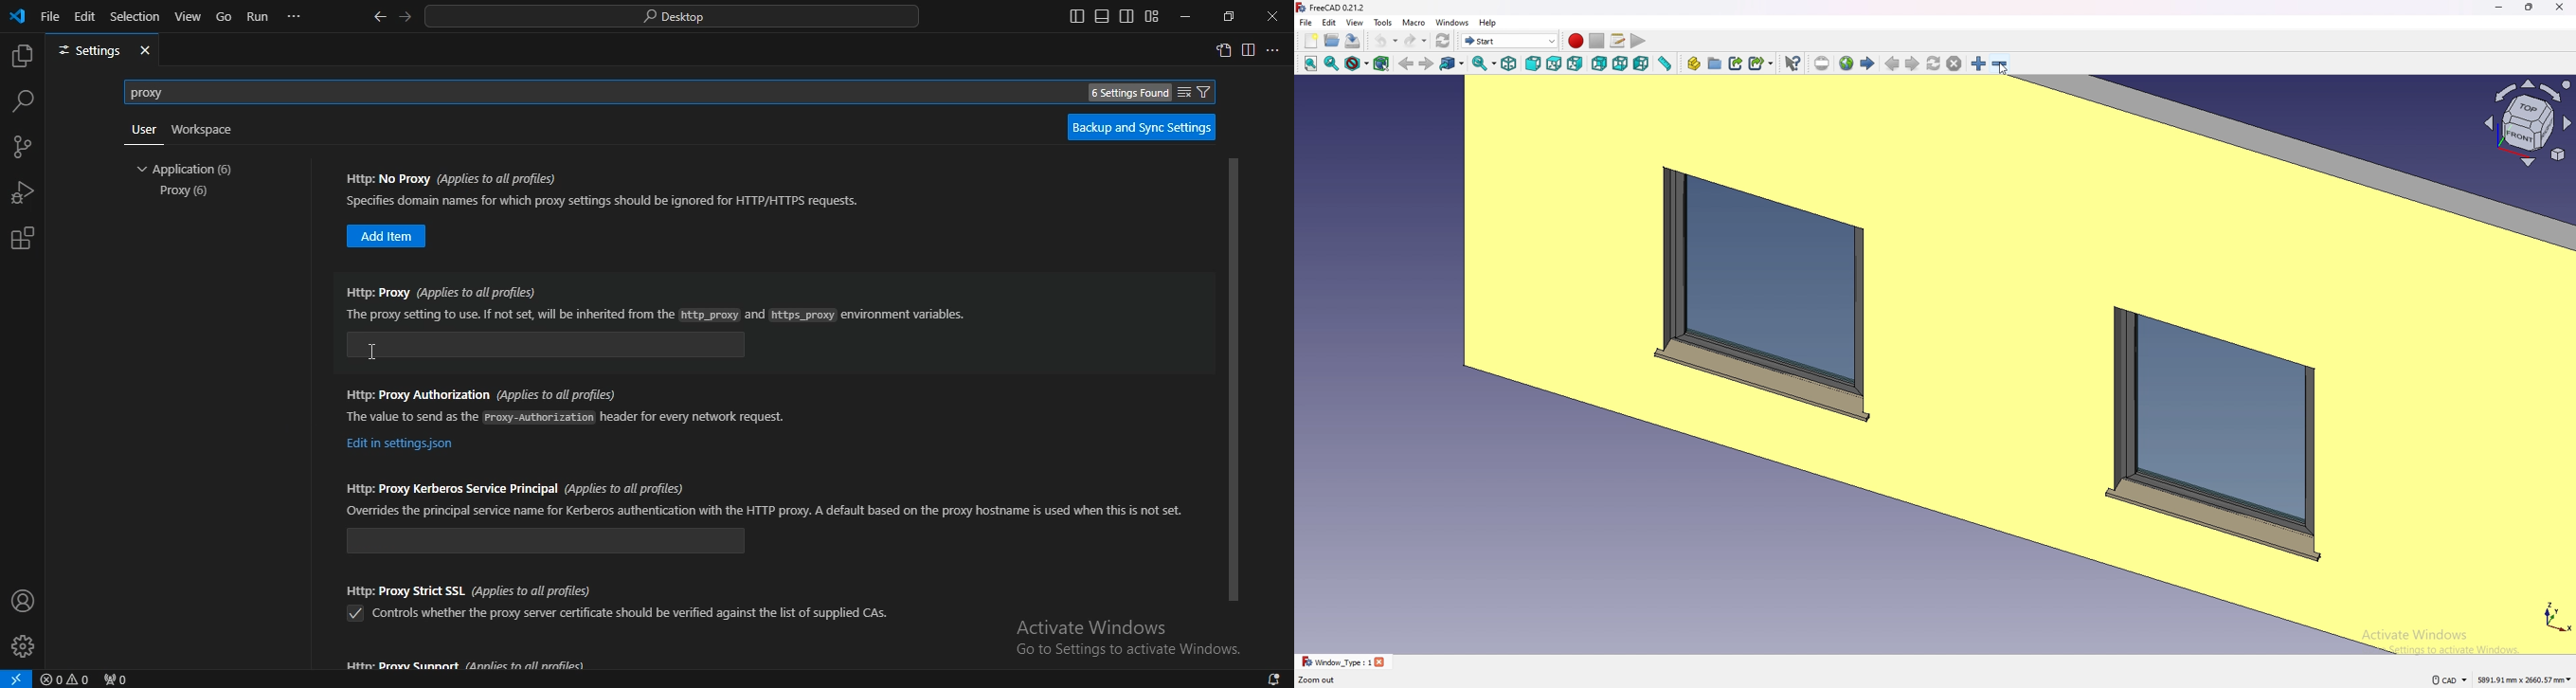  I want to click on undo, so click(1384, 41).